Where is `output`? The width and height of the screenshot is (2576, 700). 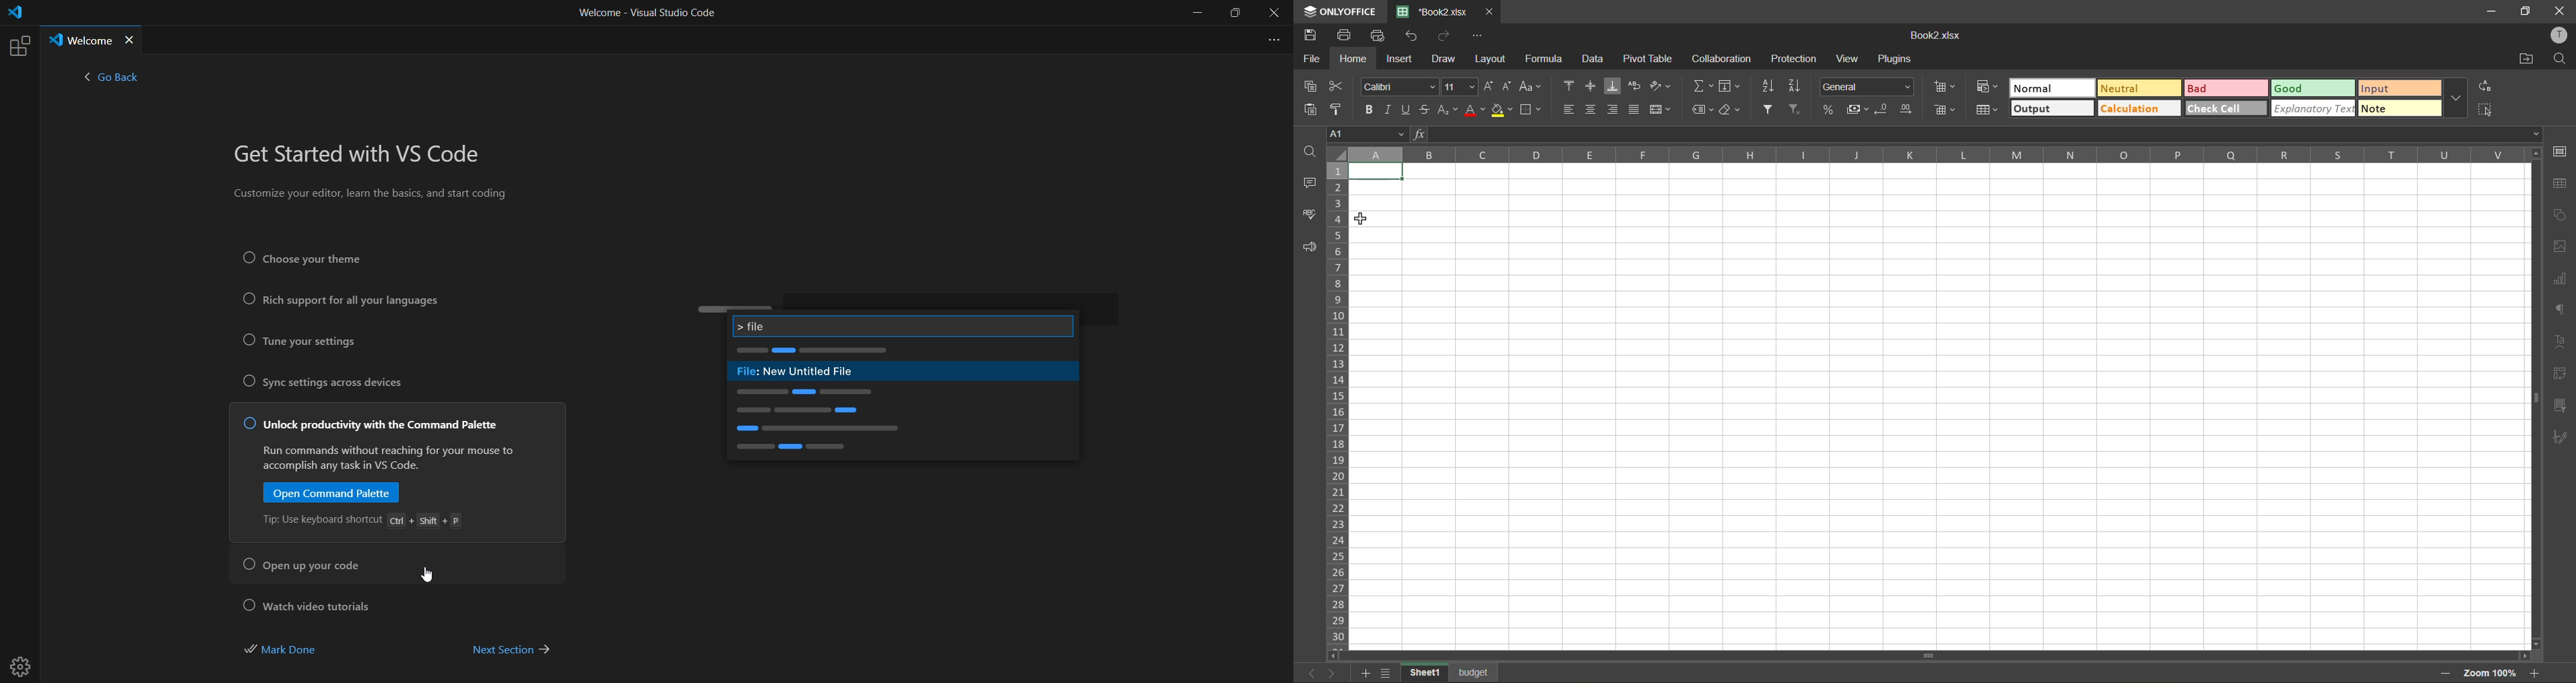 output is located at coordinates (2054, 108).